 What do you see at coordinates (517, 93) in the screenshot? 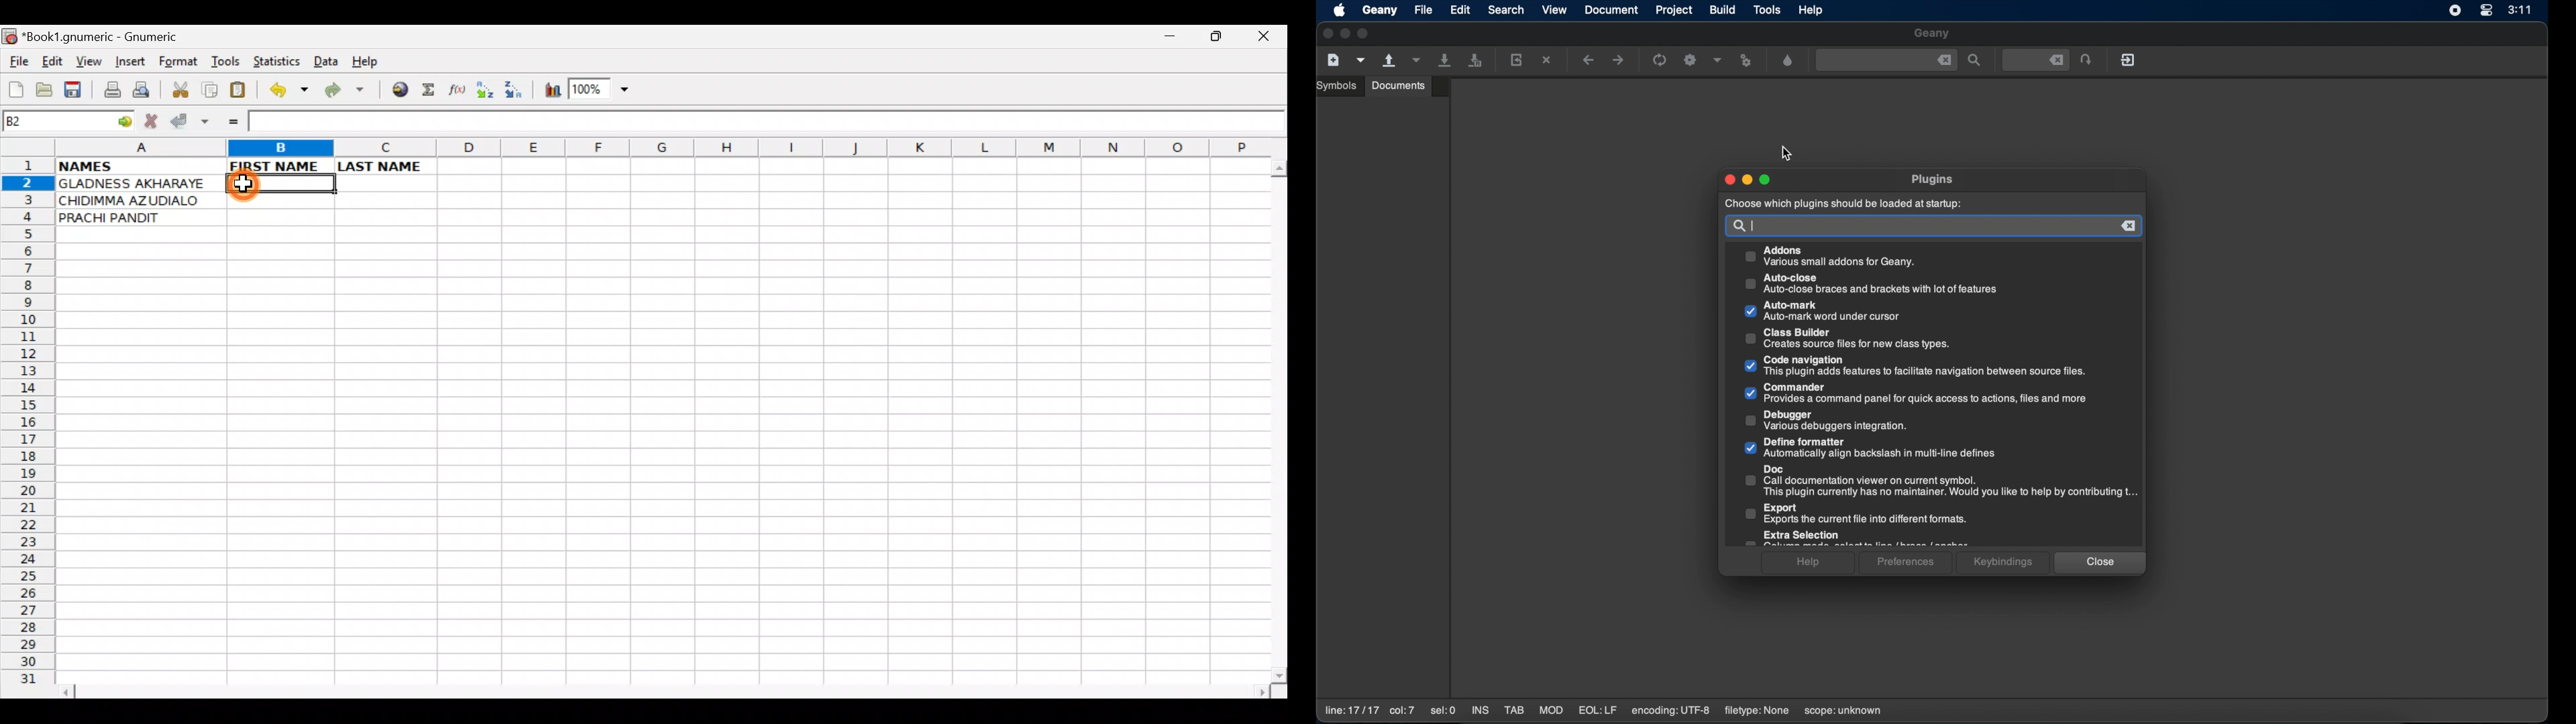
I see `Sort Descending order` at bounding box center [517, 93].